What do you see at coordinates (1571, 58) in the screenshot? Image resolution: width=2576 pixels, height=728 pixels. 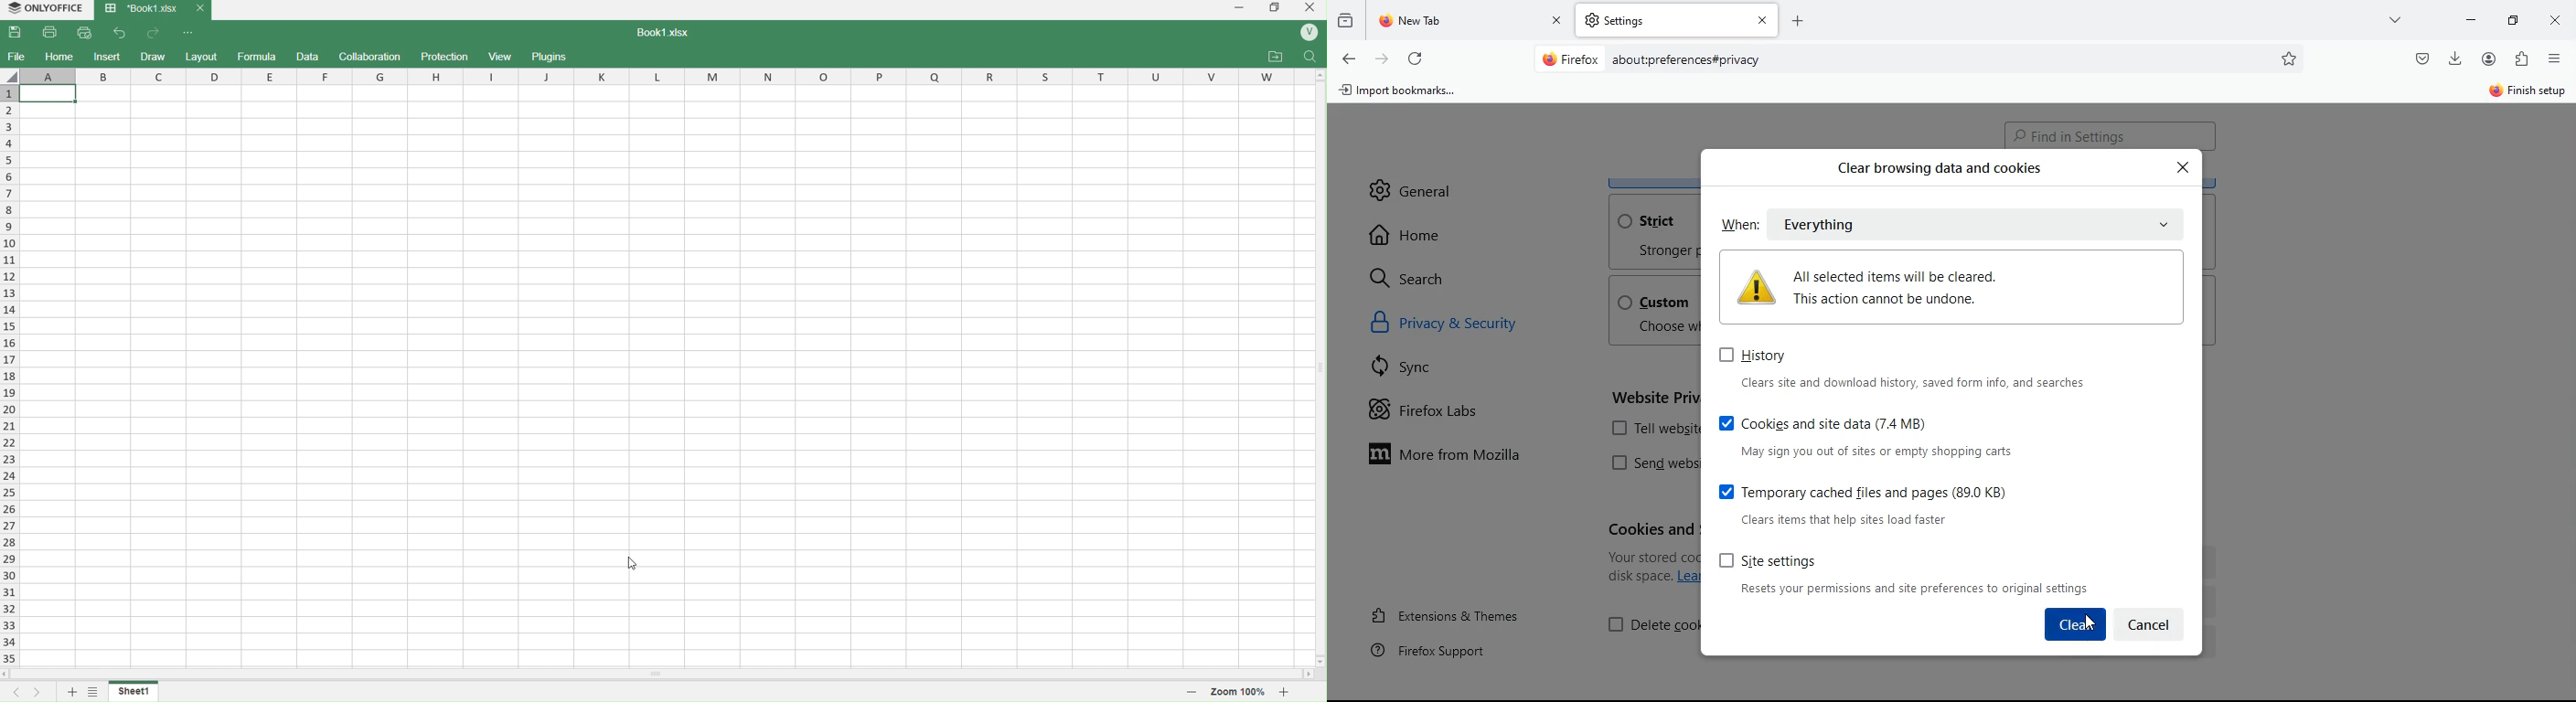 I see `Firefox` at bounding box center [1571, 58].